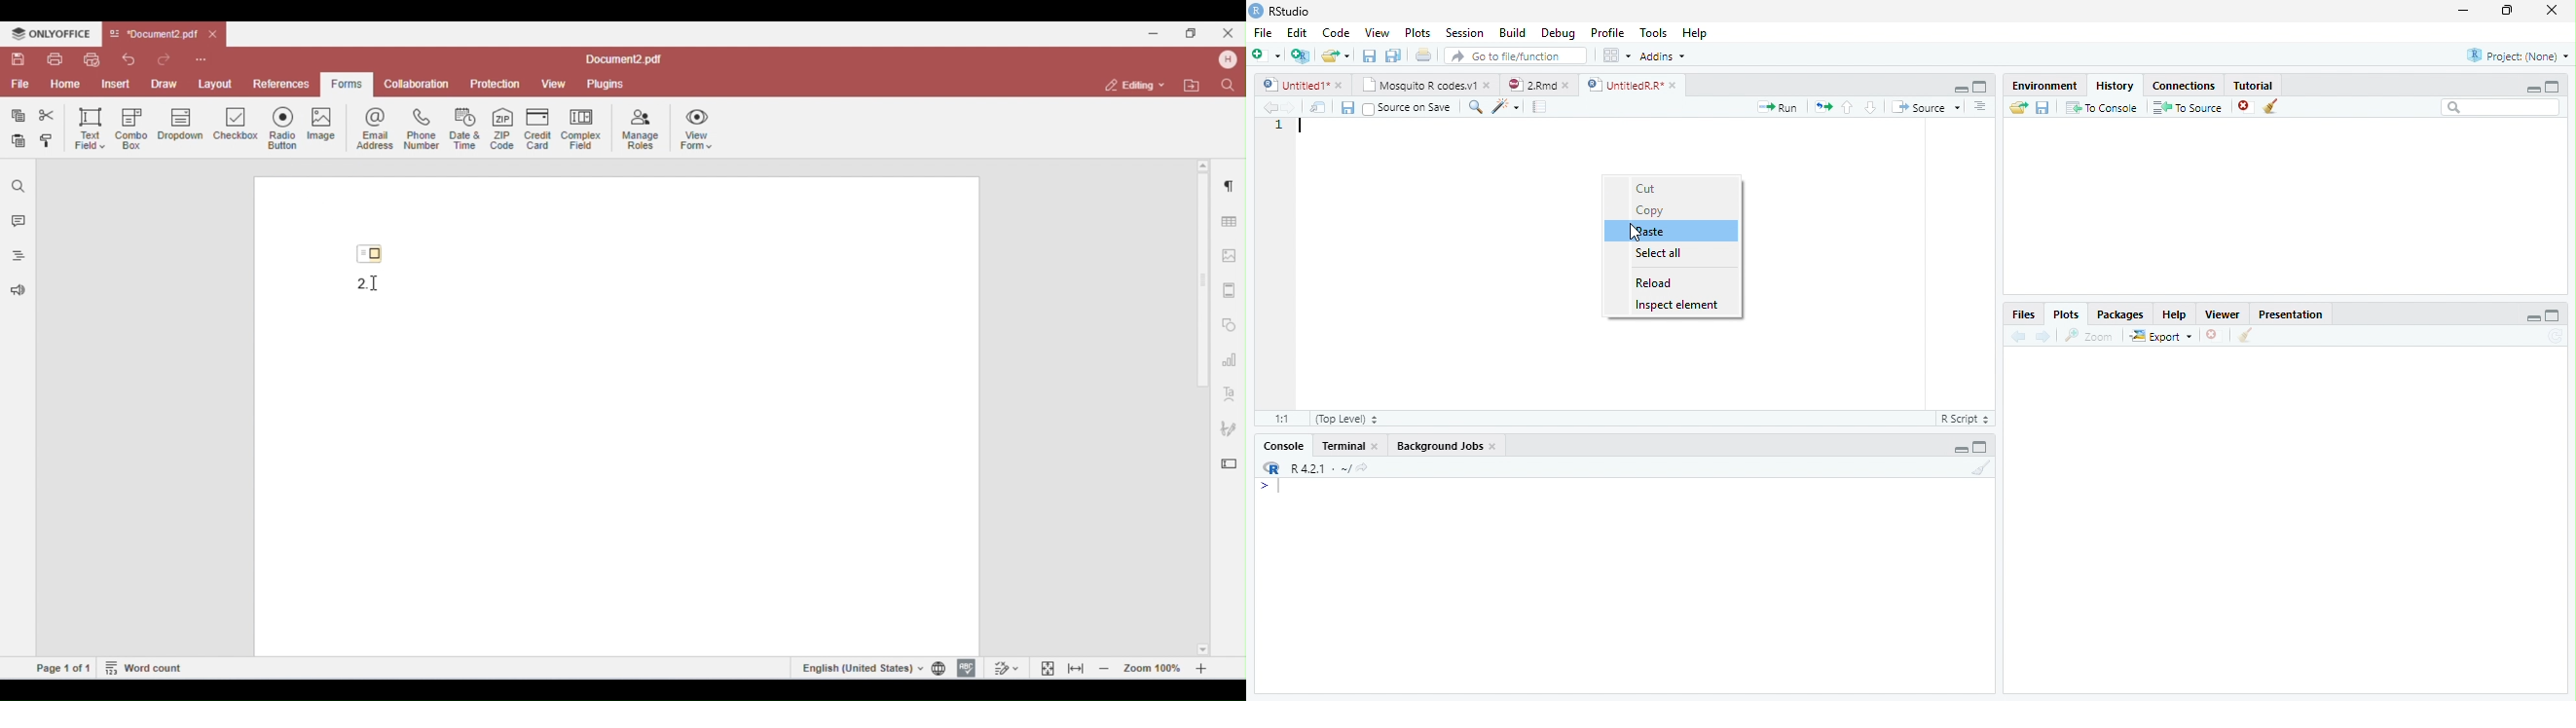 This screenshot has width=2576, height=728. Describe the element at coordinates (1278, 419) in the screenshot. I see `1:1` at that location.